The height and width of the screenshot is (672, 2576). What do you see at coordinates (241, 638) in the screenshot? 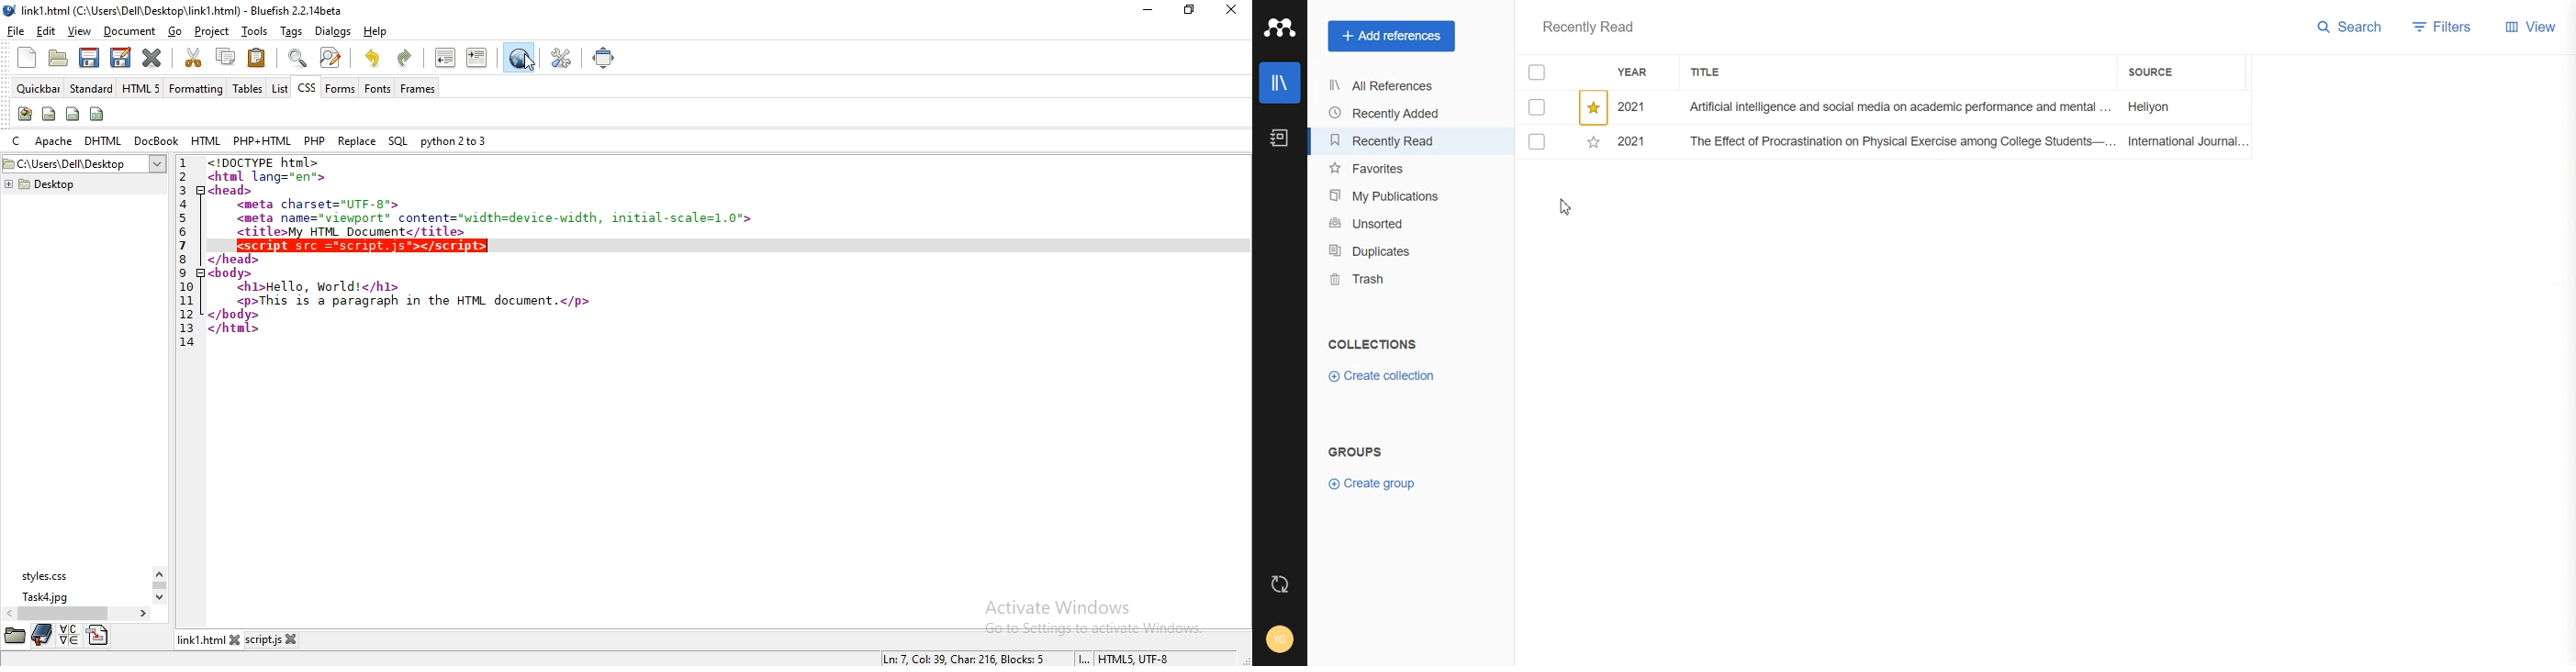
I see `close` at bounding box center [241, 638].